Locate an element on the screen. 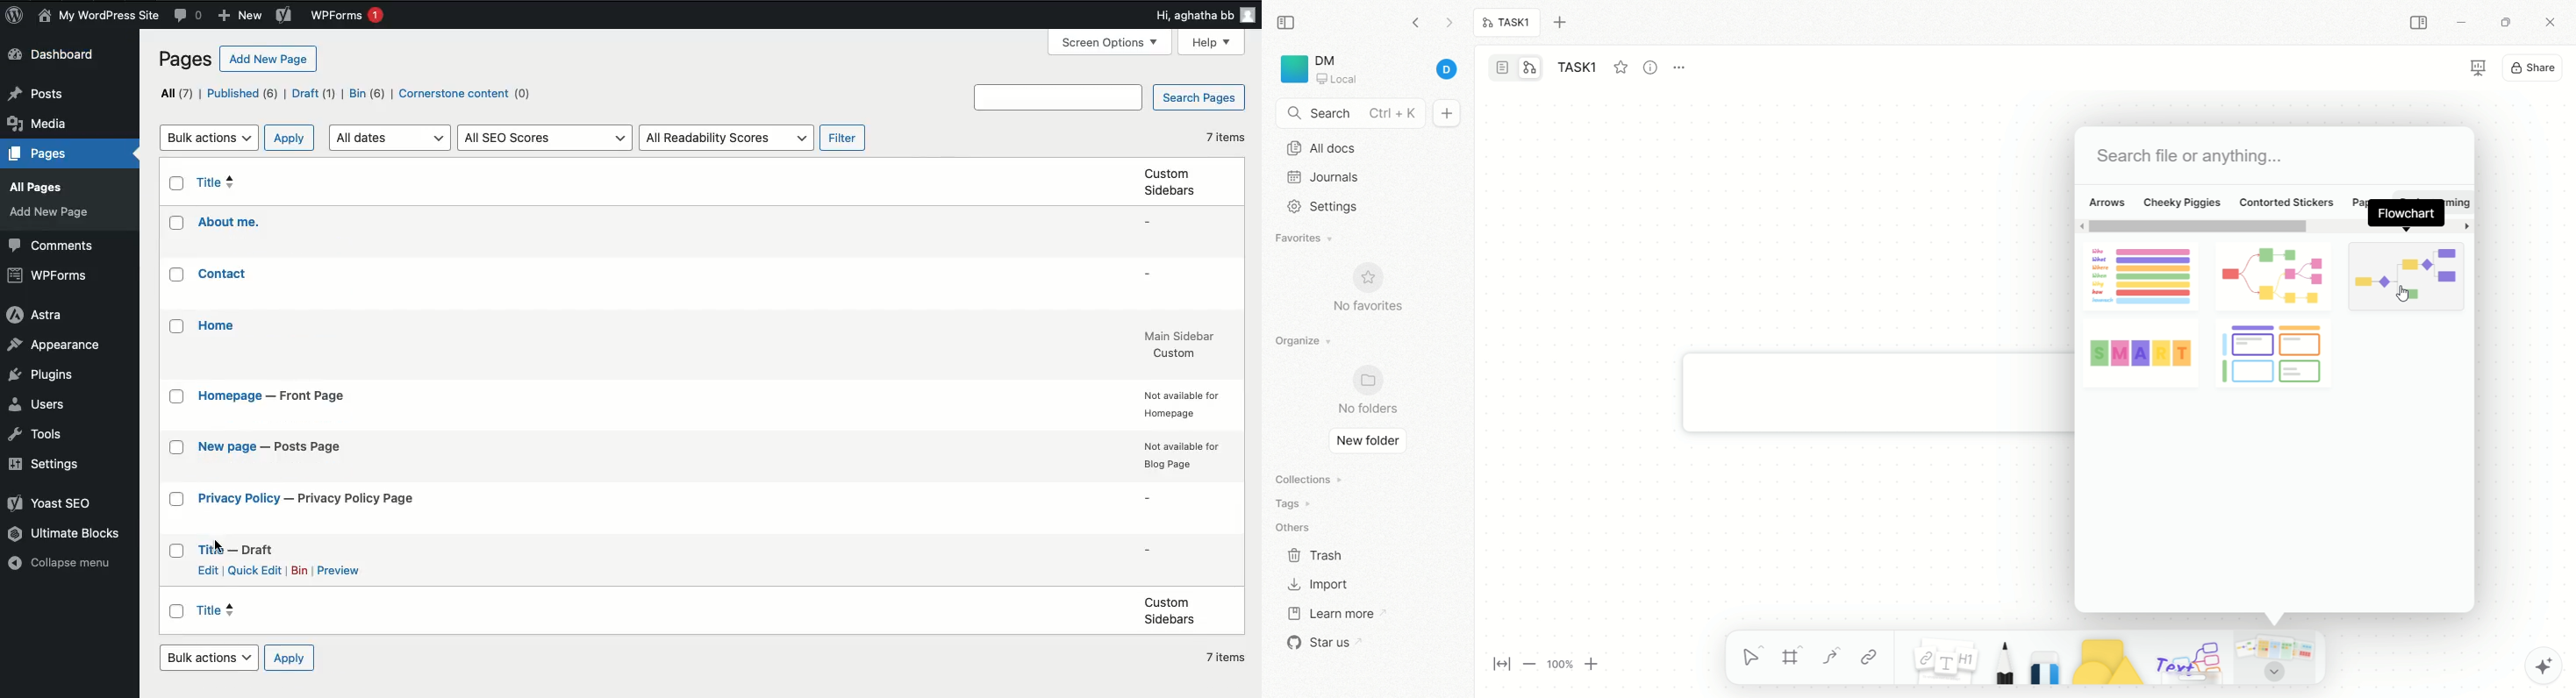 This screenshot has height=700, width=2576. selection is located at coordinates (1753, 659).